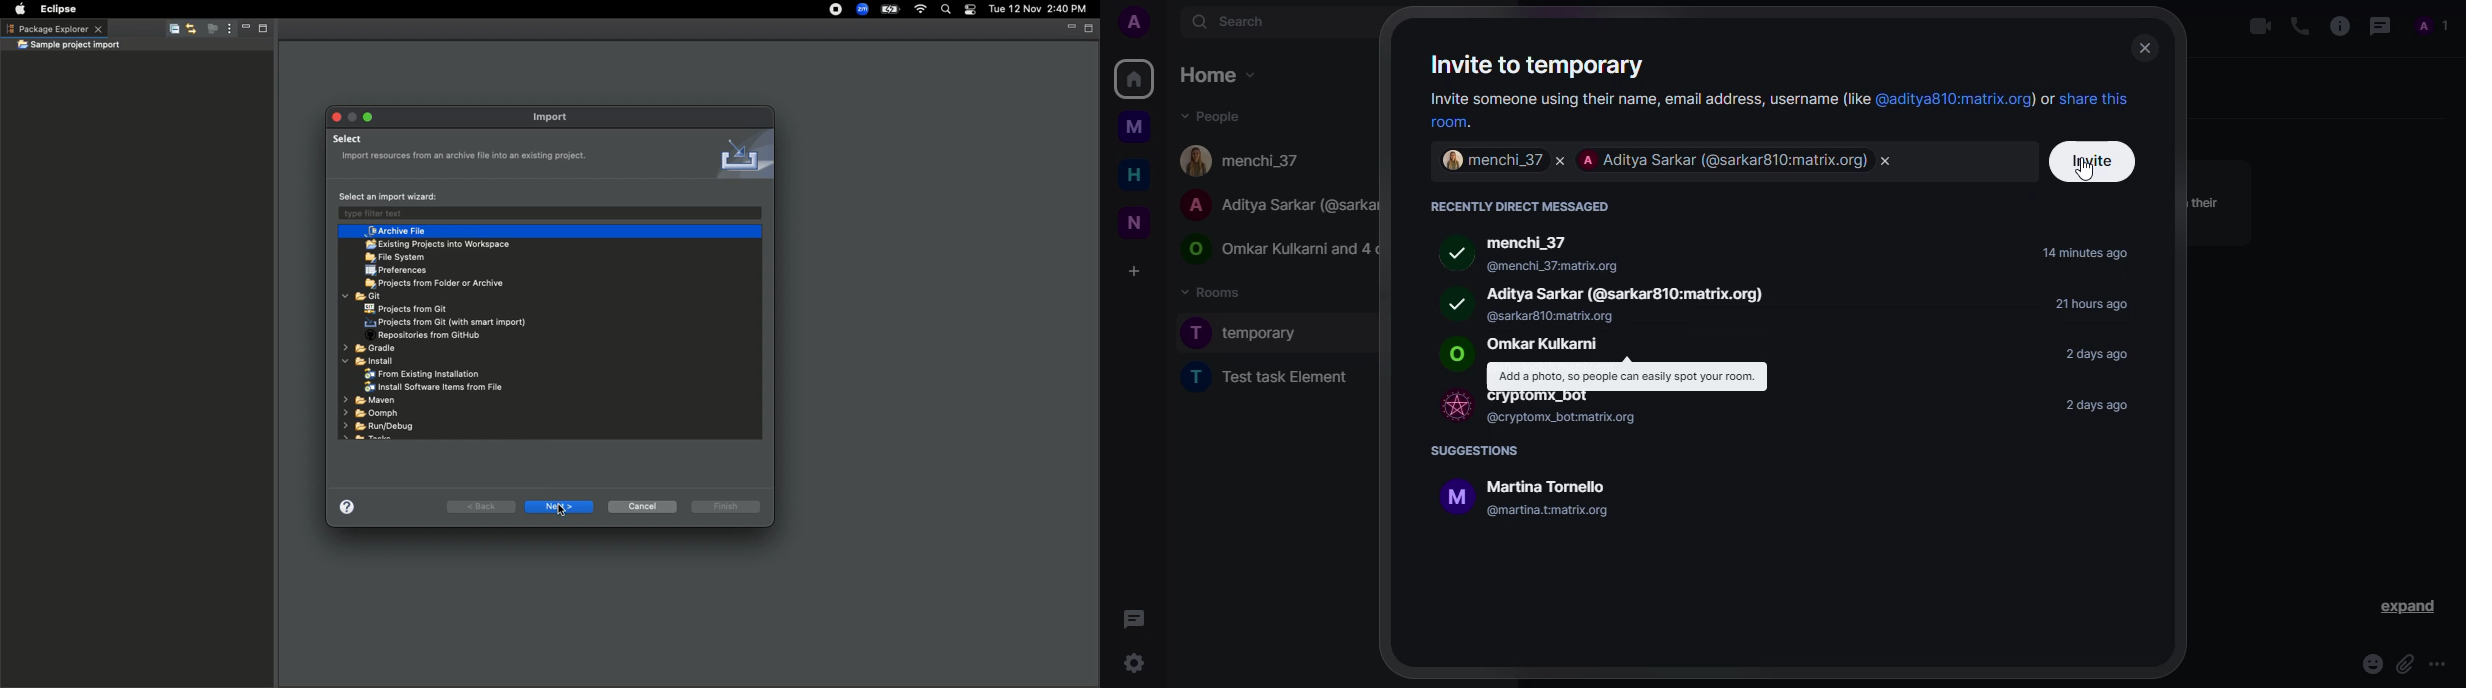 The width and height of the screenshot is (2492, 700). Describe the element at coordinates (2096, 162) in the screenshot. I see `invite` at that location.